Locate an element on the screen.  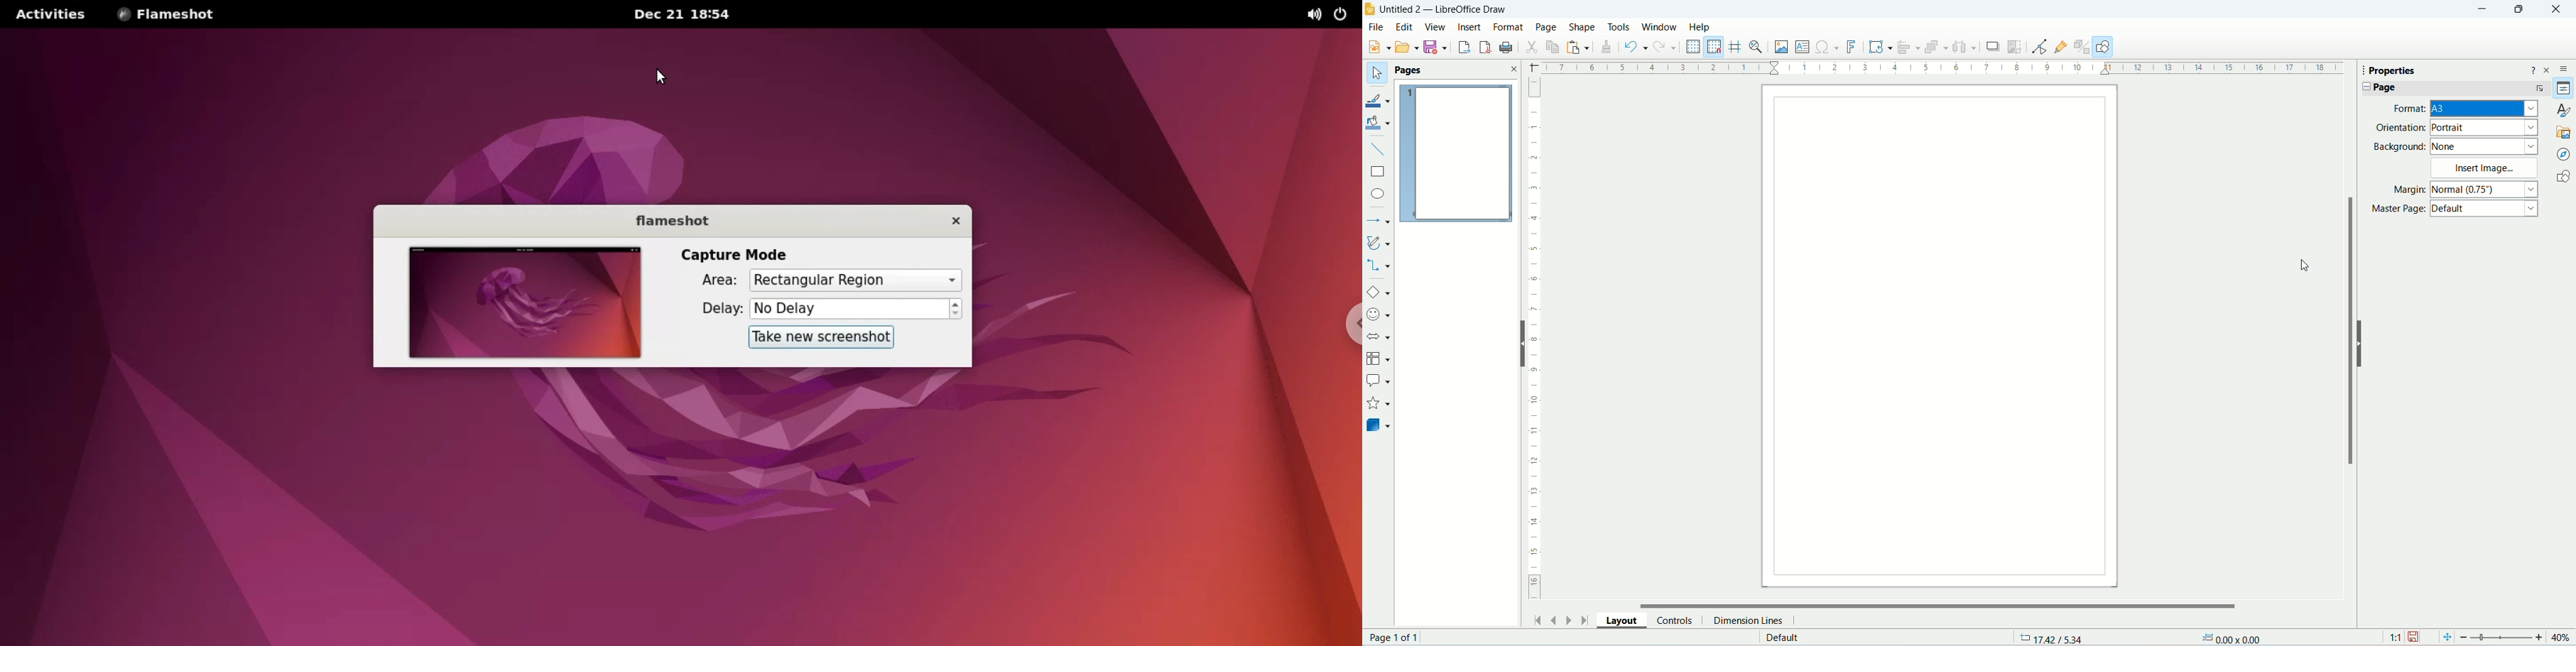
DRAW FUNCTION is located at coordinates (2103, 47).